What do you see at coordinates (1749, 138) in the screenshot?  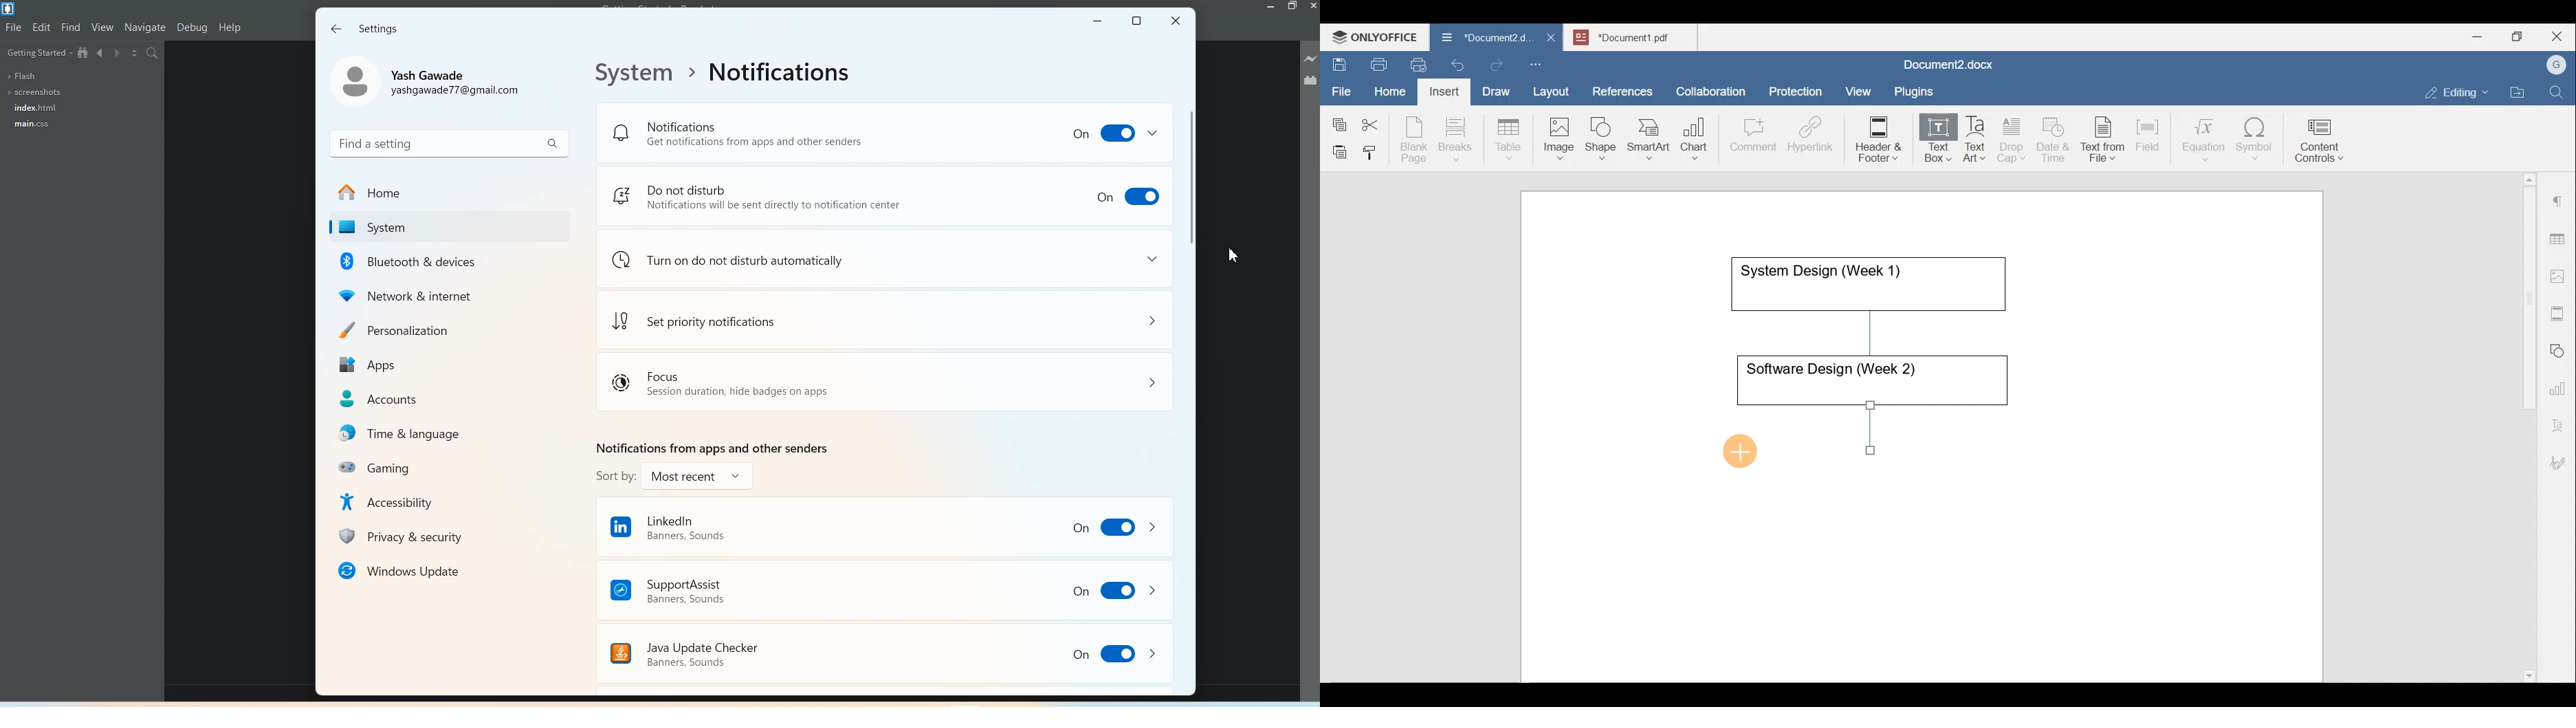 I see `Comment` at bounding box center [1749, 138].